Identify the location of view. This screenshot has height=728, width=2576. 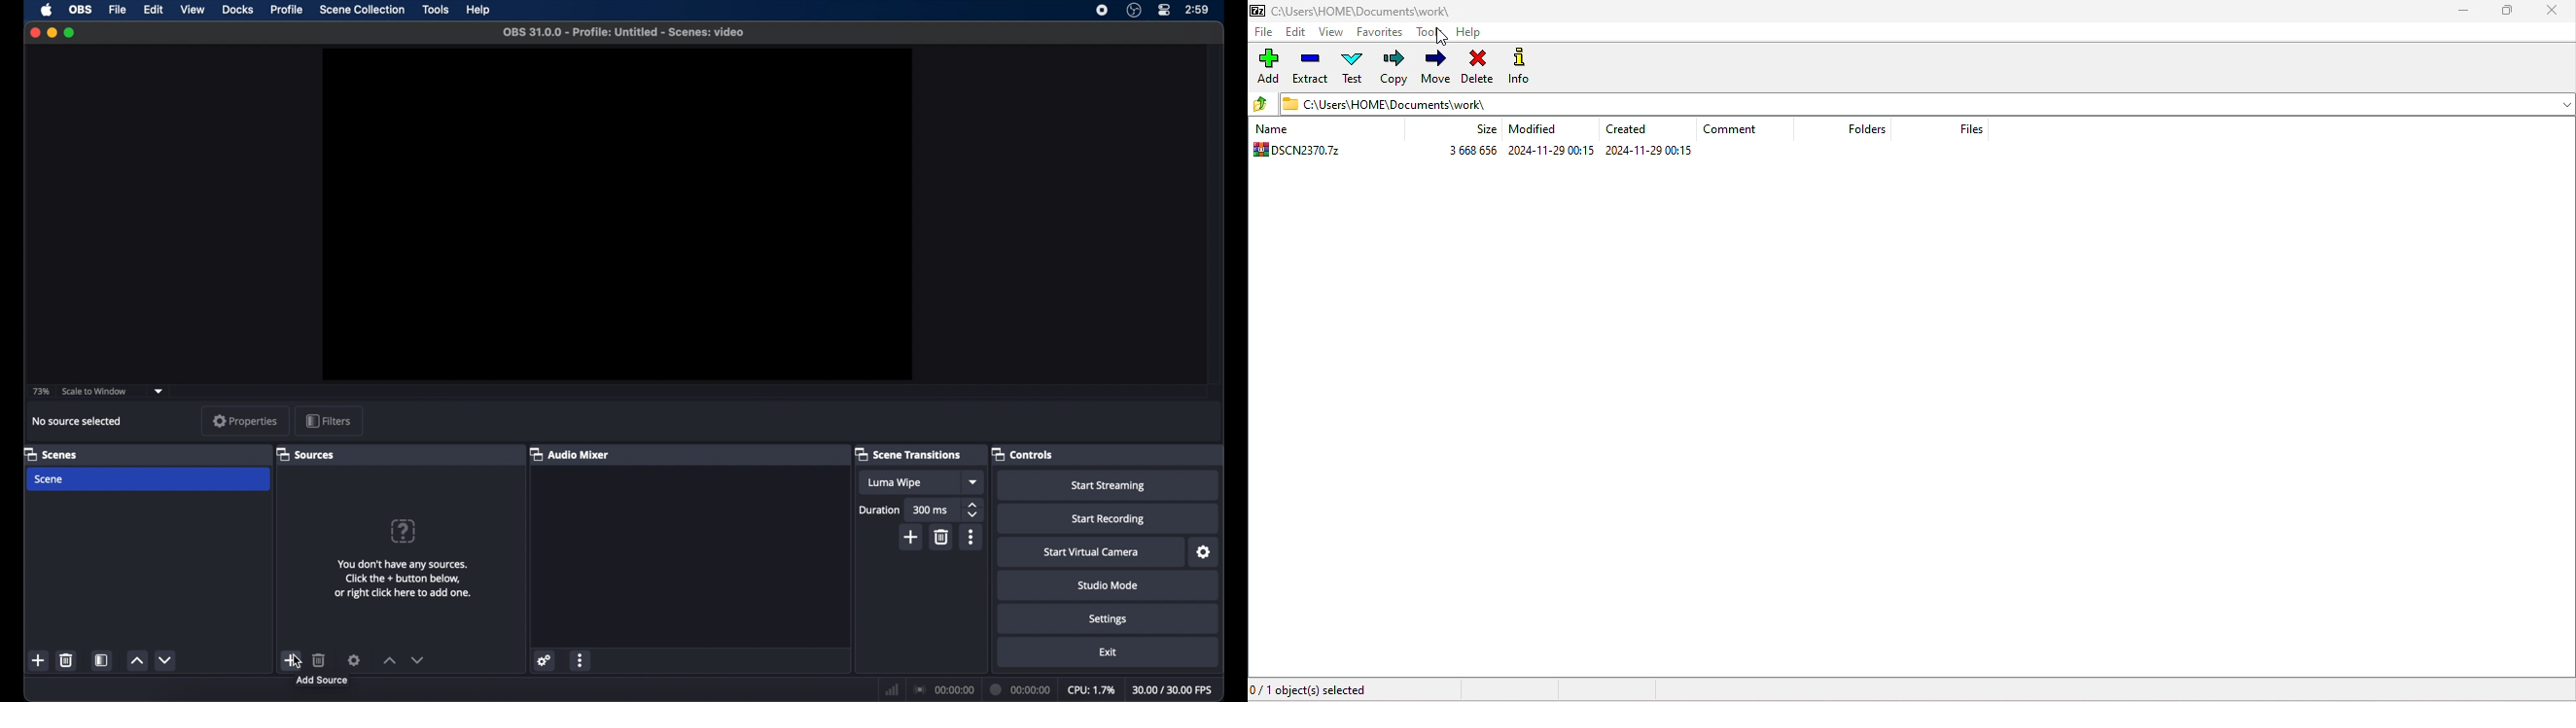
(192, 8).